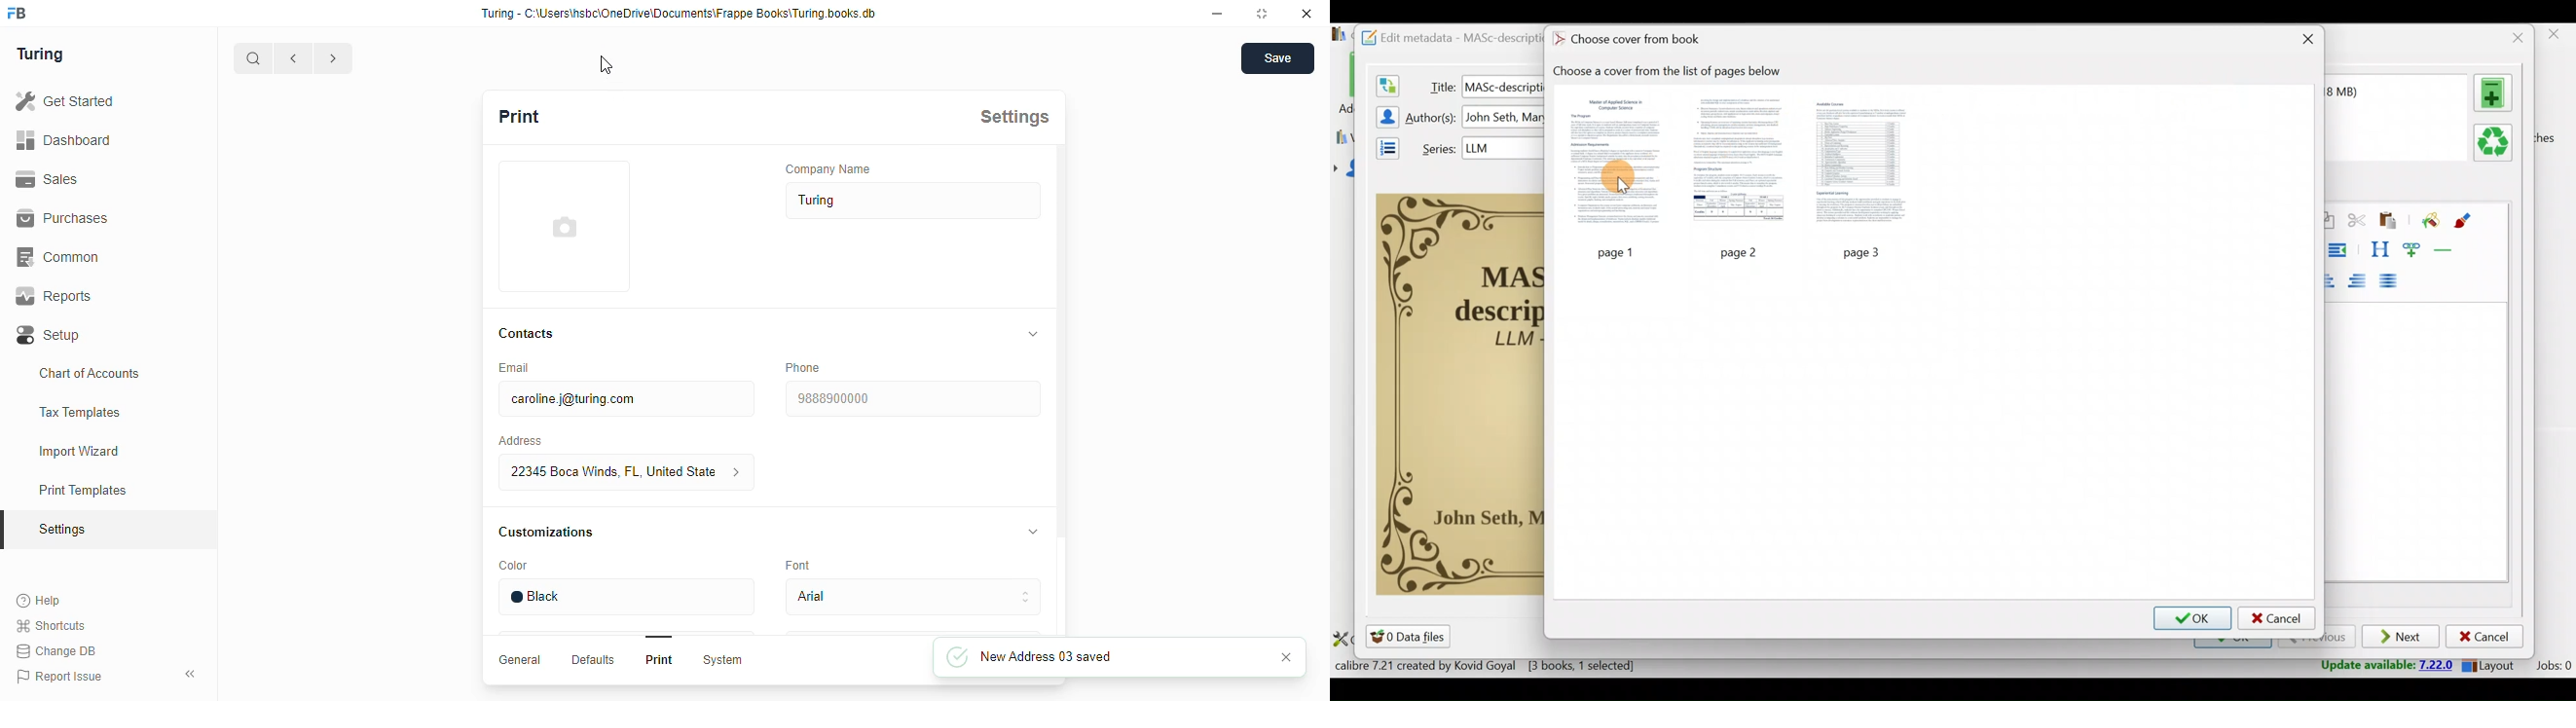 Image resolution: width=2576 pixels, height=728 pixels. Describe the element at coordinates (724, 661) in the screenshot. I see `System` at that location.